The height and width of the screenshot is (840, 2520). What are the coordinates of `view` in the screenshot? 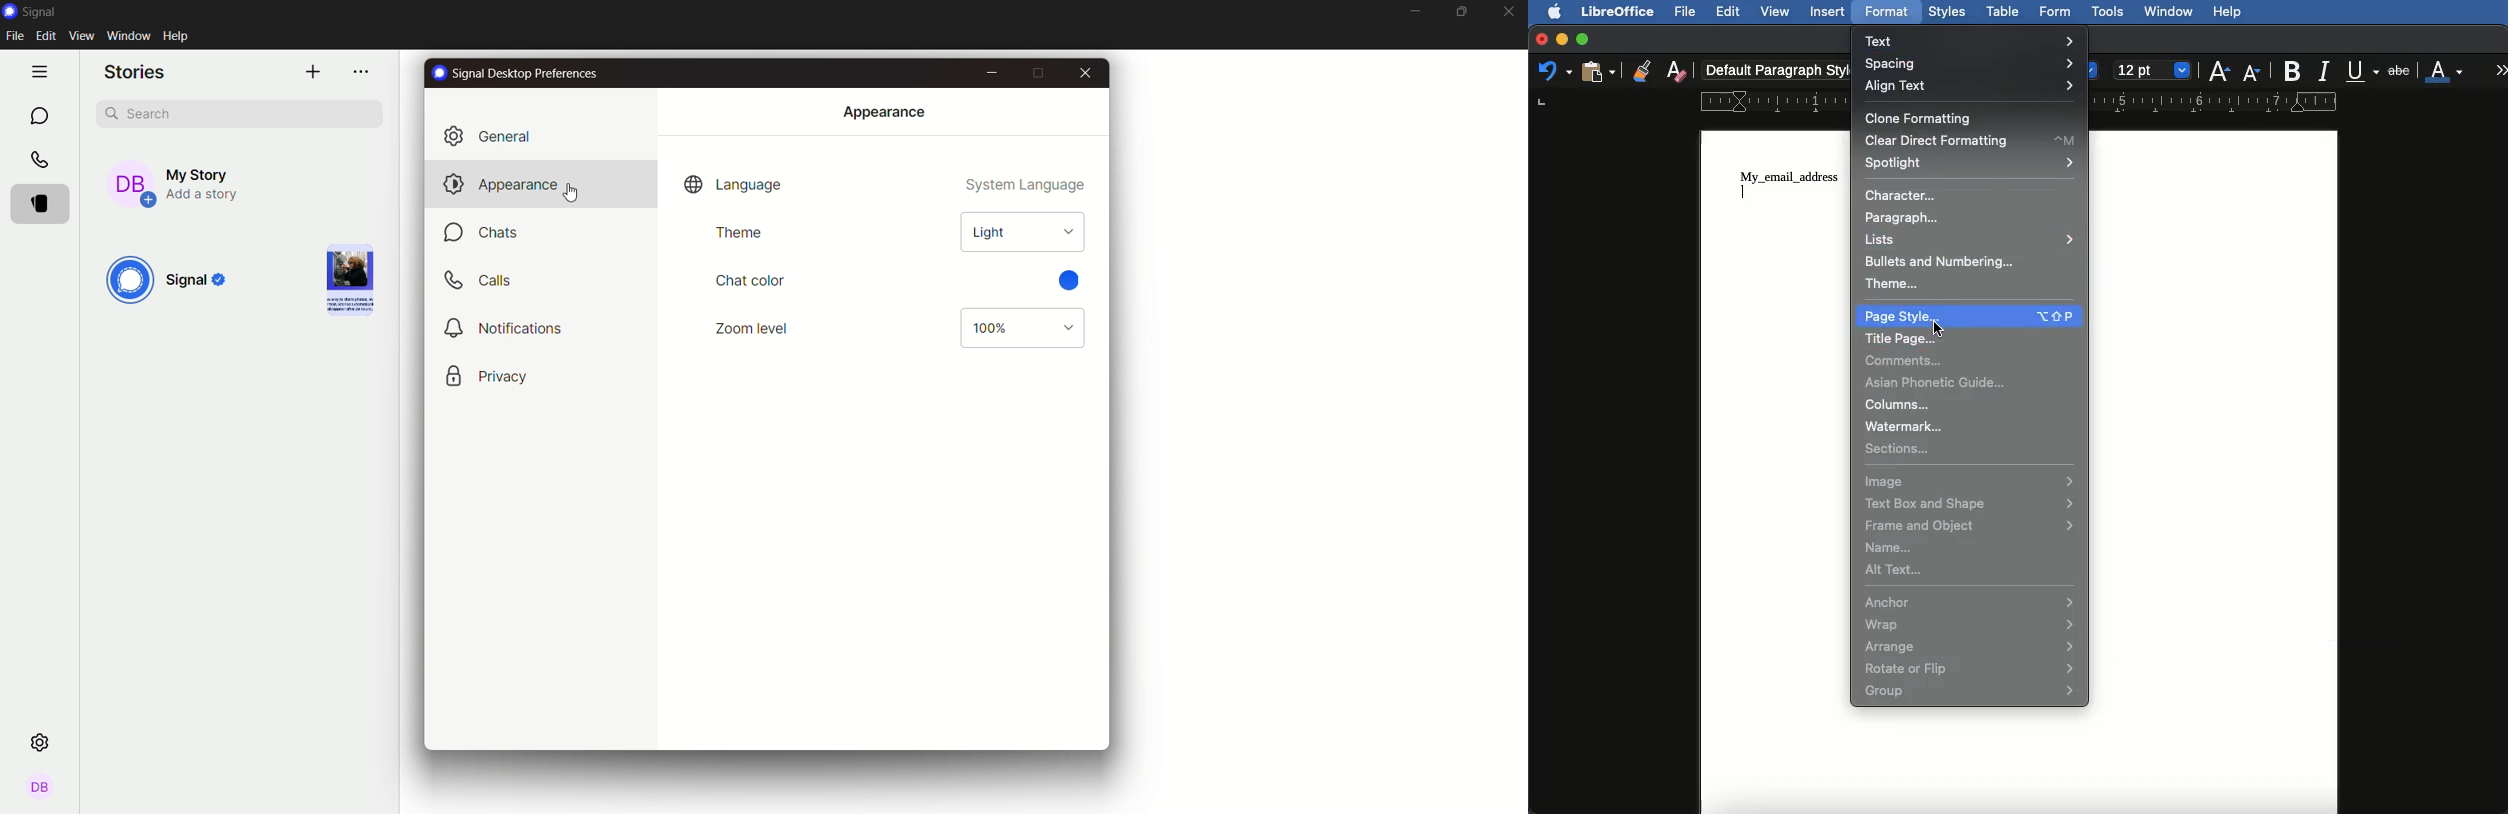 It's located at (82, 36).